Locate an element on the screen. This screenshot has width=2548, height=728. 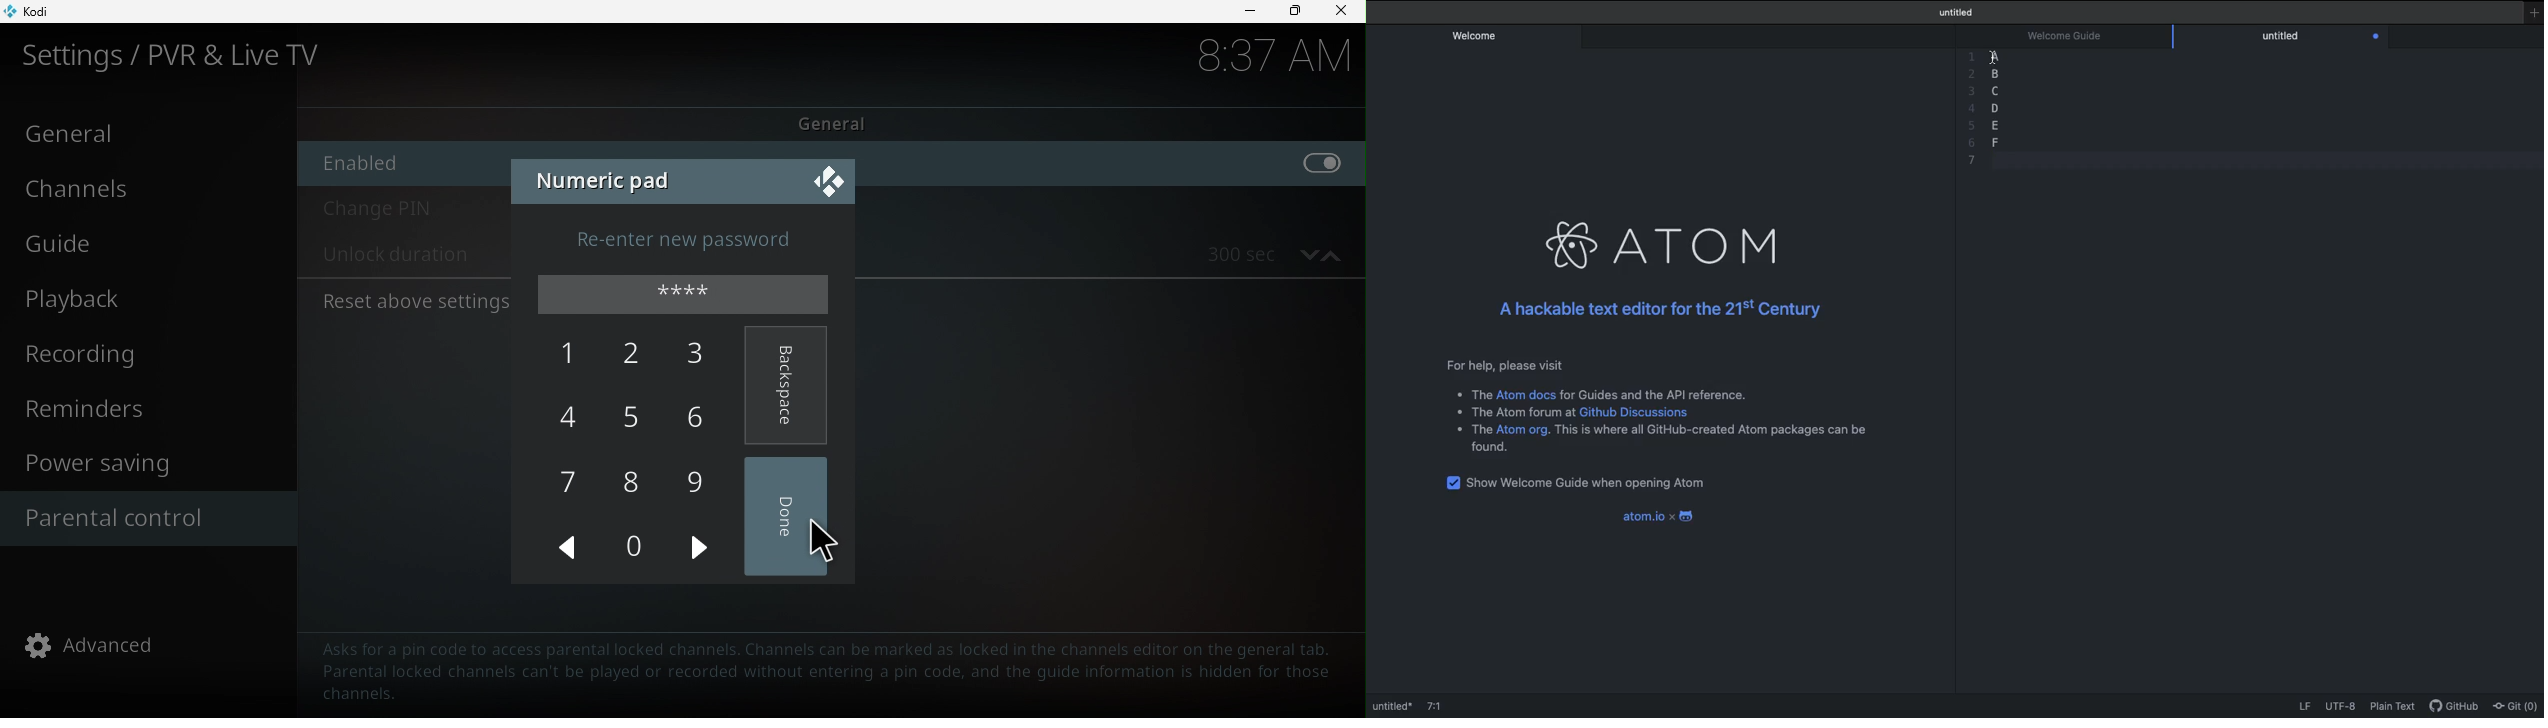
7 is located at coordinates (566, 486).